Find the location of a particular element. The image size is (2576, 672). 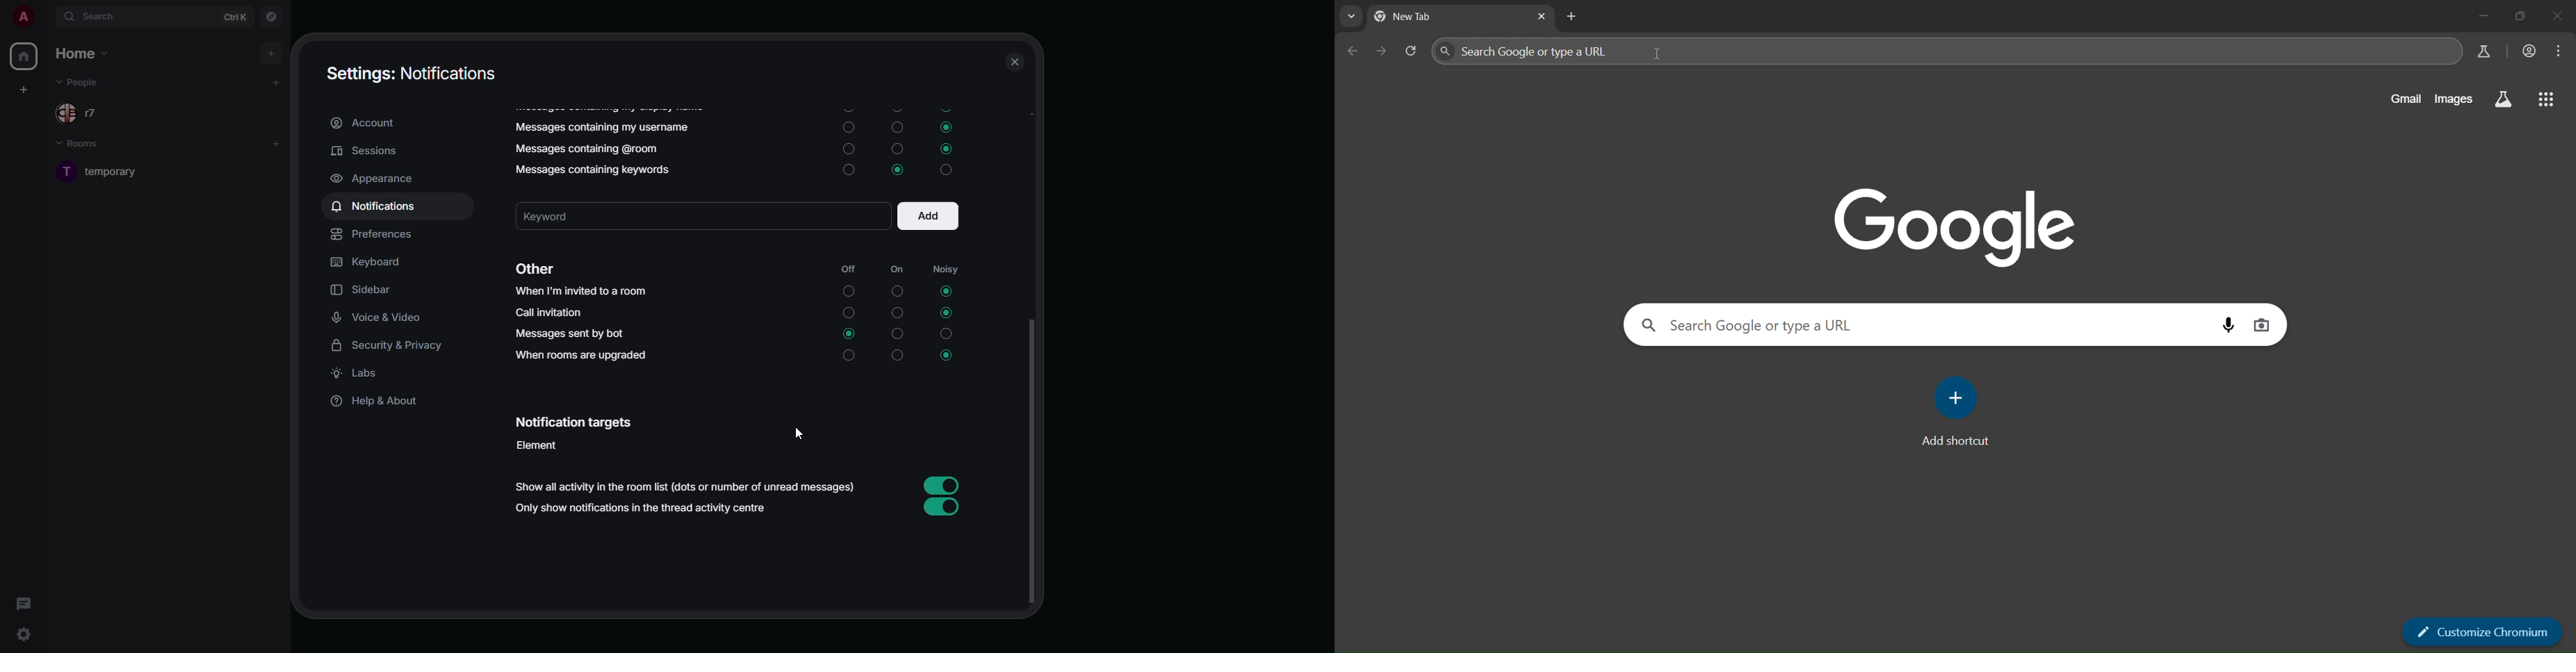

show all activity in room list is located at coordinates (686, 486).